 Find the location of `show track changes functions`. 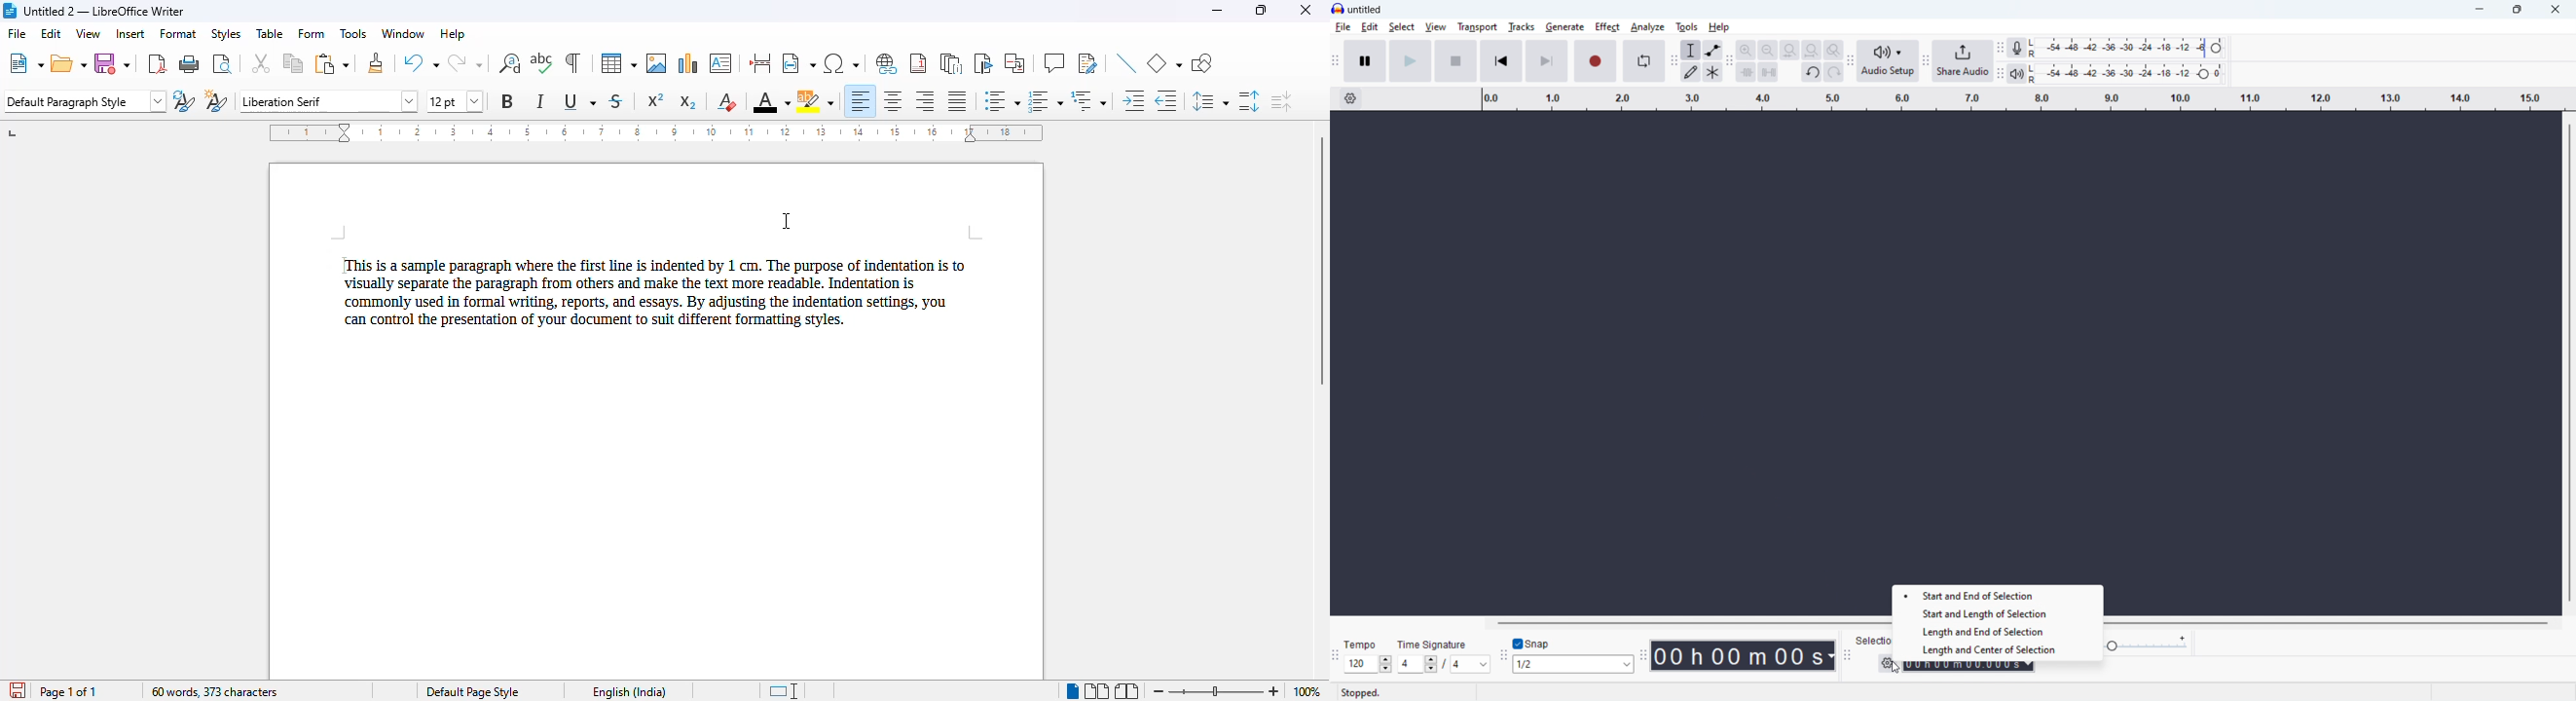

show track changes functions is located at coordinates (1087, 63).